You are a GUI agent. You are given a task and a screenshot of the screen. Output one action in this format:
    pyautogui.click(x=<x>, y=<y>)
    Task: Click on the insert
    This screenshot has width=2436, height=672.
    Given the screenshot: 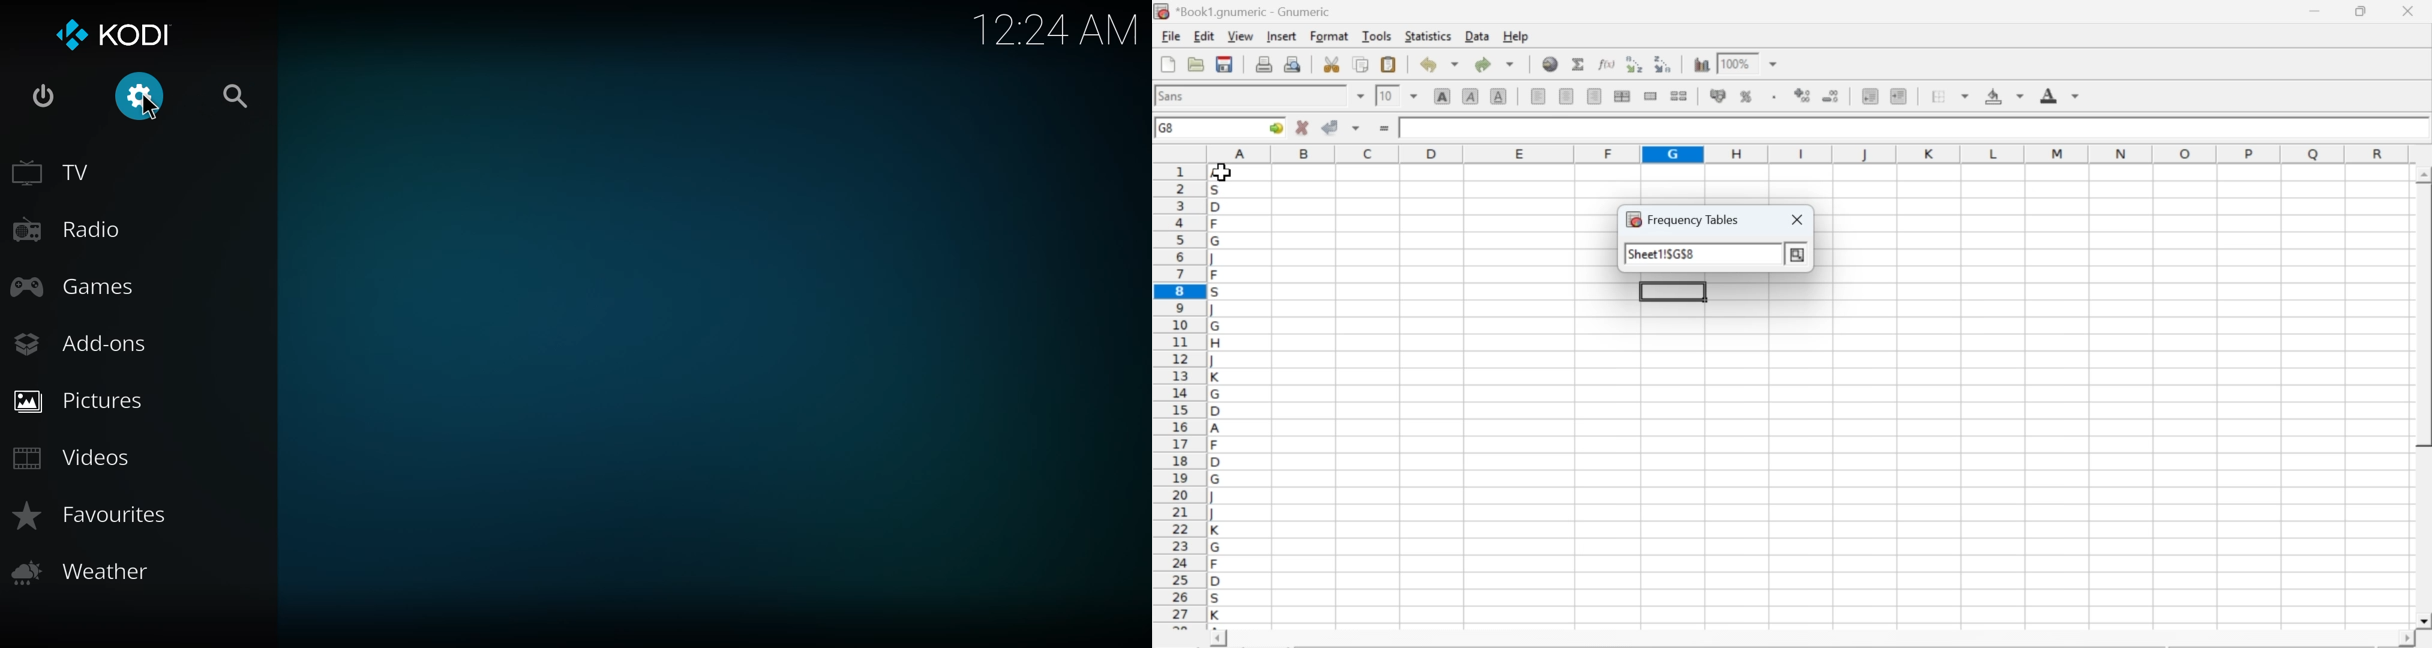 What is the action you would take?
    pyautogui.click(x=1280, y=35)
    